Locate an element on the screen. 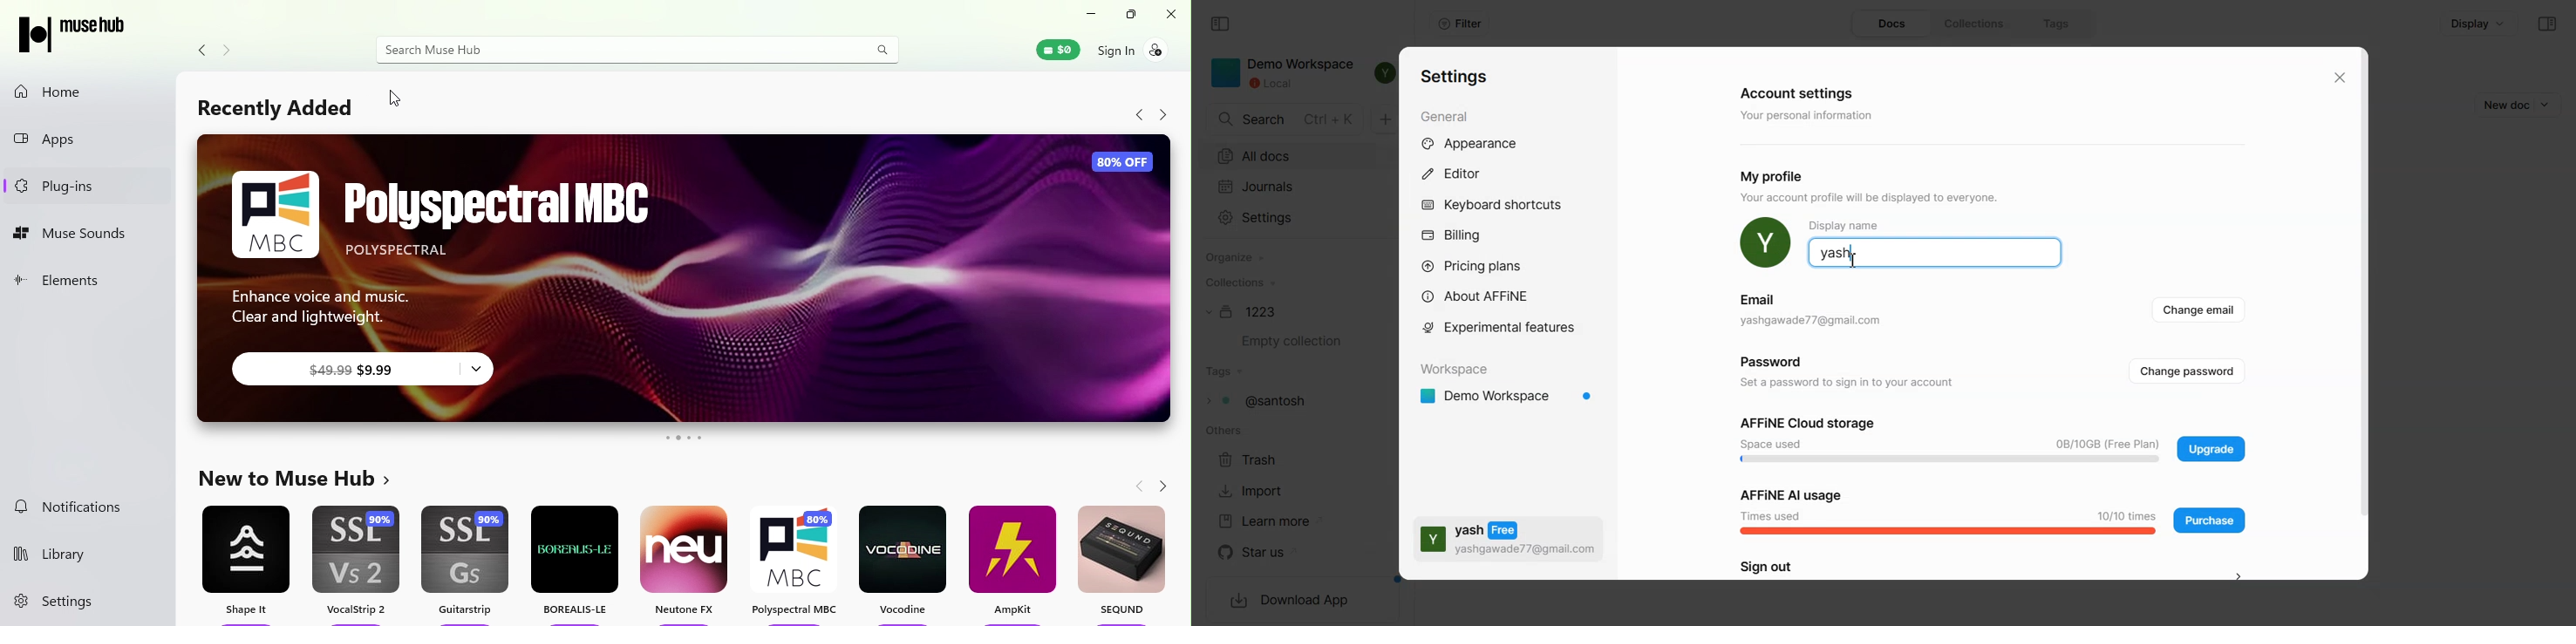  Navigate back is located at coordinates (204, 50).